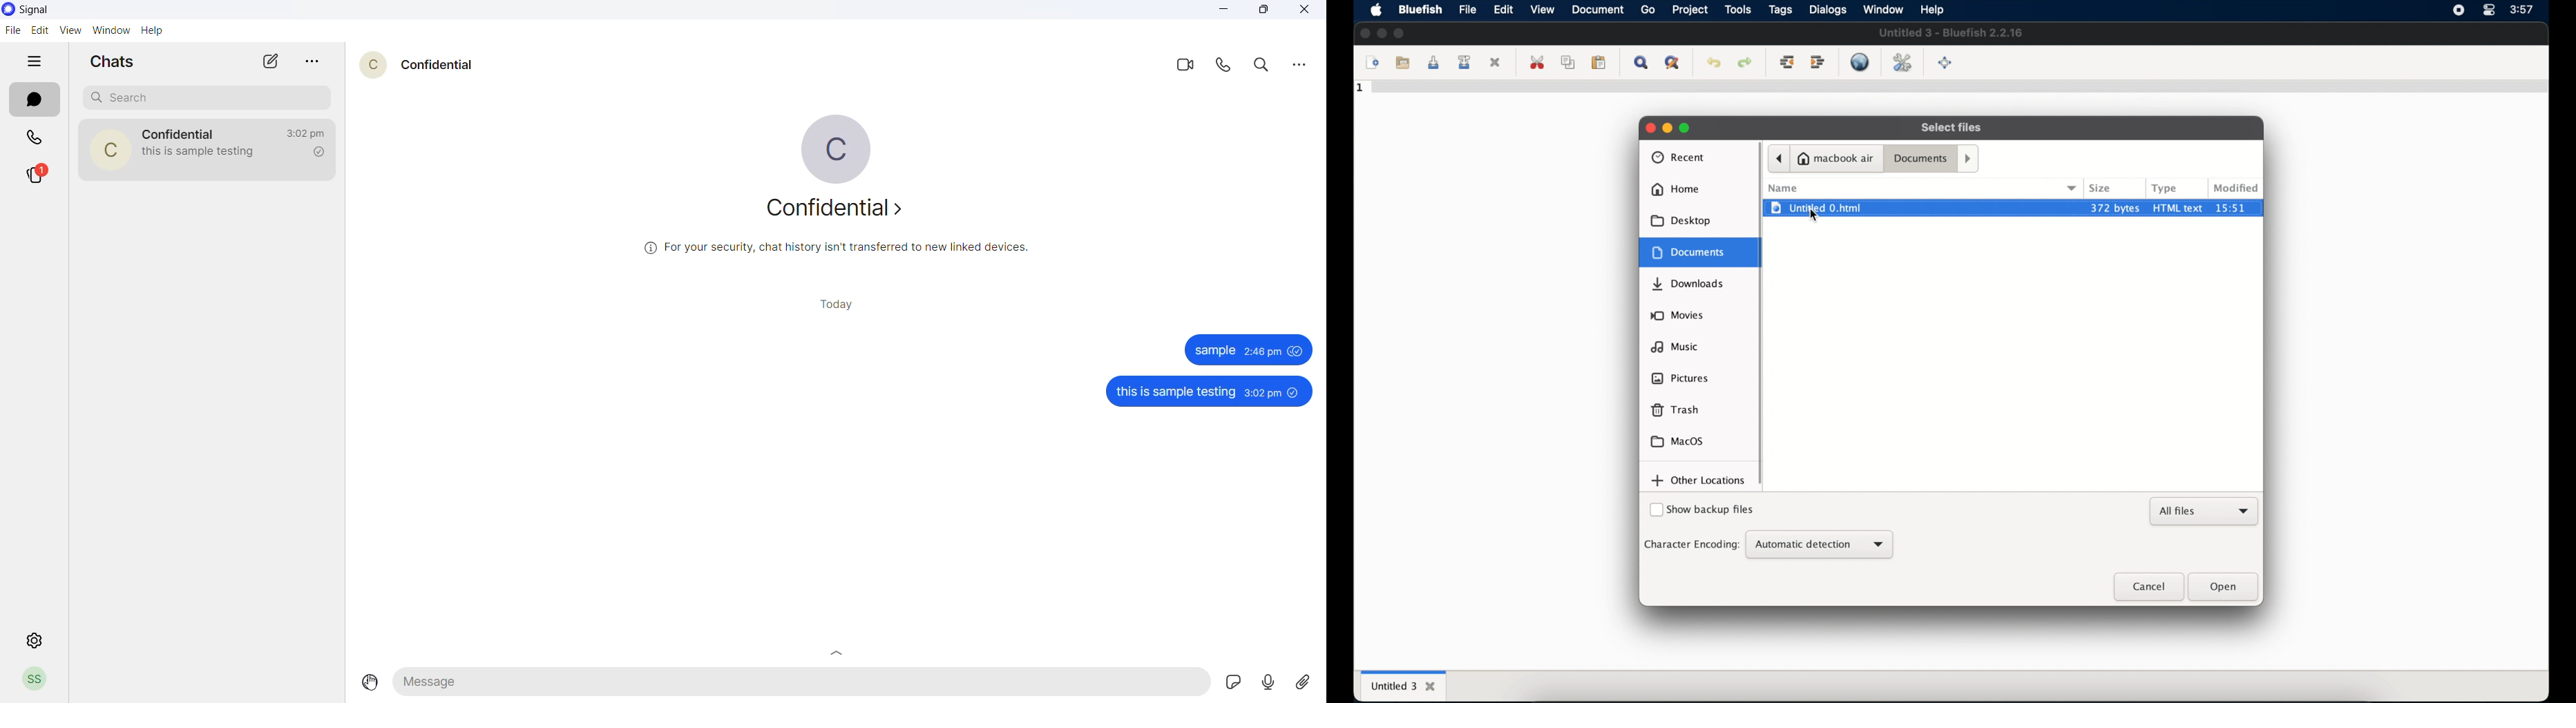 Image resolution: width=2576 pixels, height=728 pixels. Describe the element at coordinates (179, 133) in the screenshot. I see `contact name` at that location.